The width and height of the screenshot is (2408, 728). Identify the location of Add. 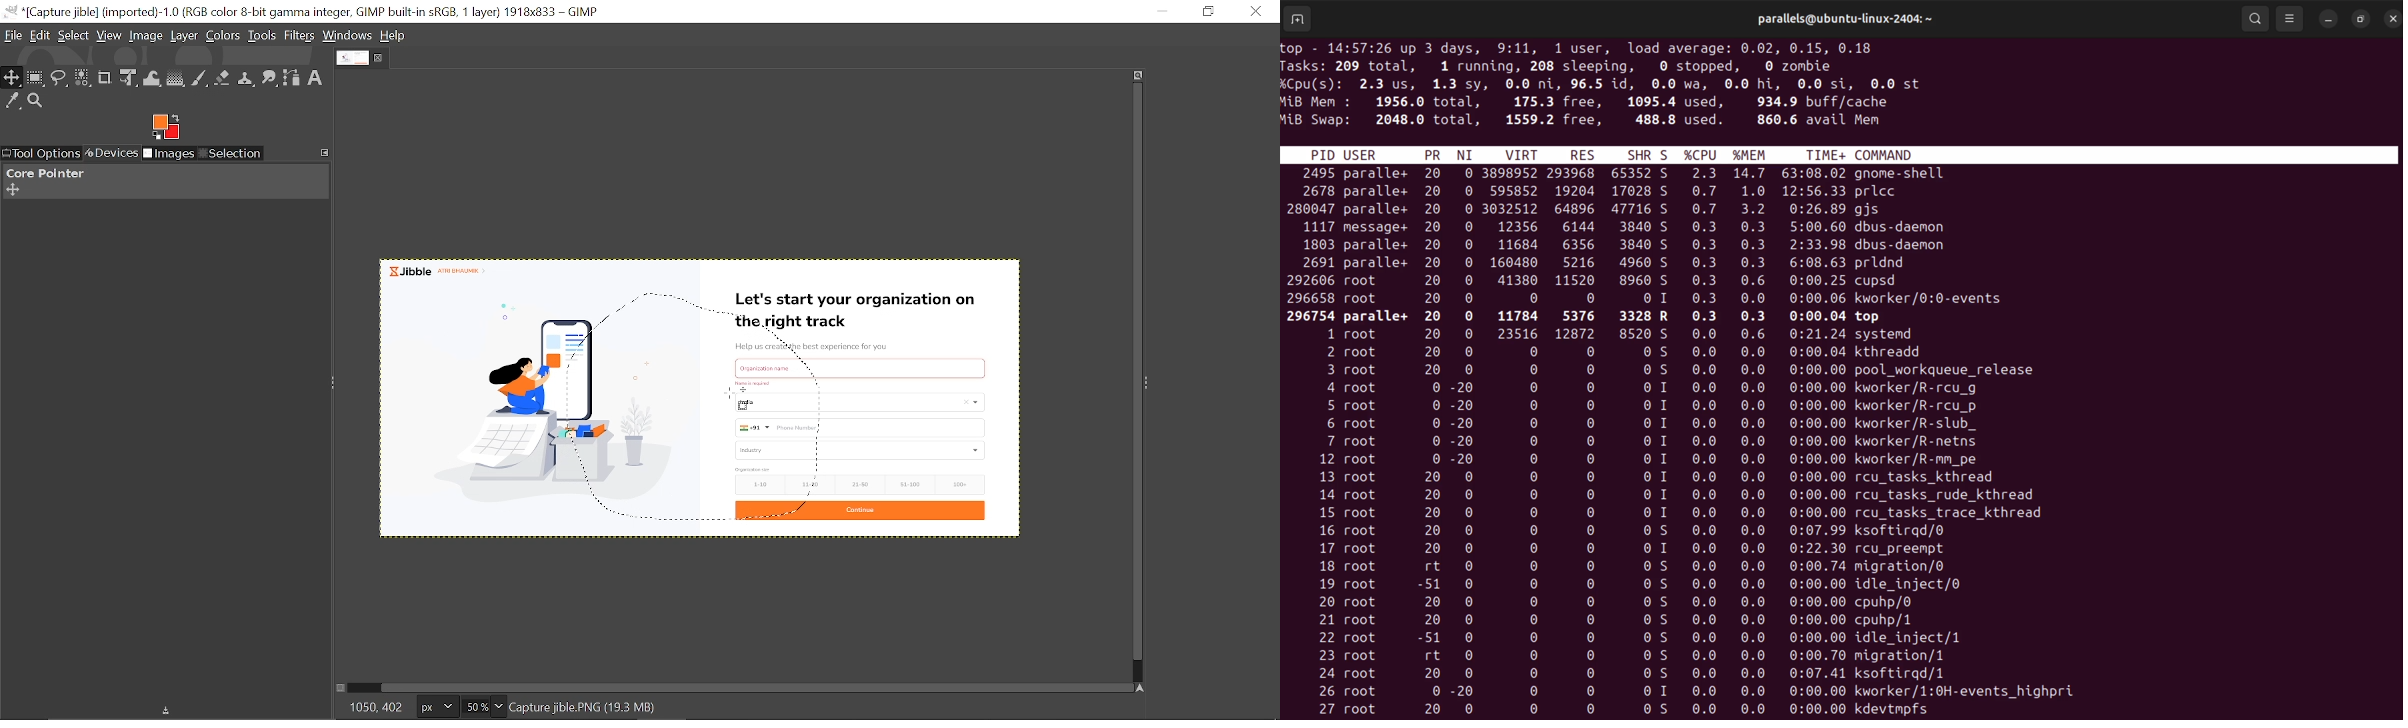
(12, 190).